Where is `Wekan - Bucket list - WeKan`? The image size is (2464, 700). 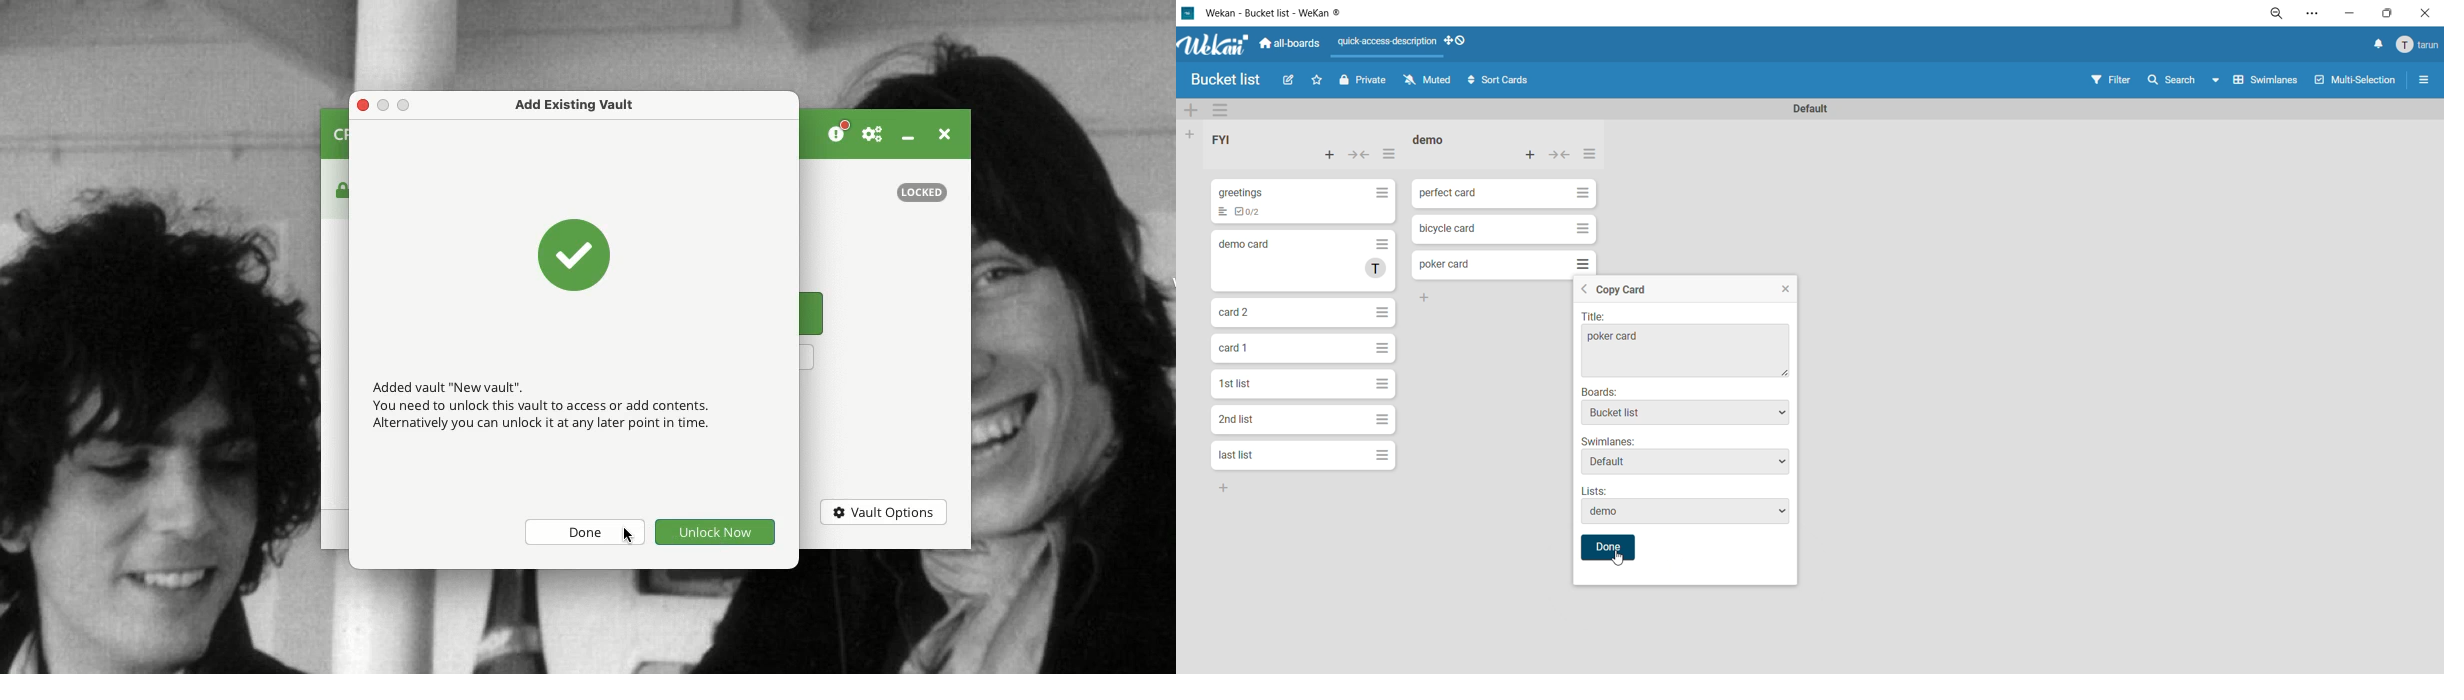 Wekan - Bucket list - WeKan is located at coordinates (1267, 13).